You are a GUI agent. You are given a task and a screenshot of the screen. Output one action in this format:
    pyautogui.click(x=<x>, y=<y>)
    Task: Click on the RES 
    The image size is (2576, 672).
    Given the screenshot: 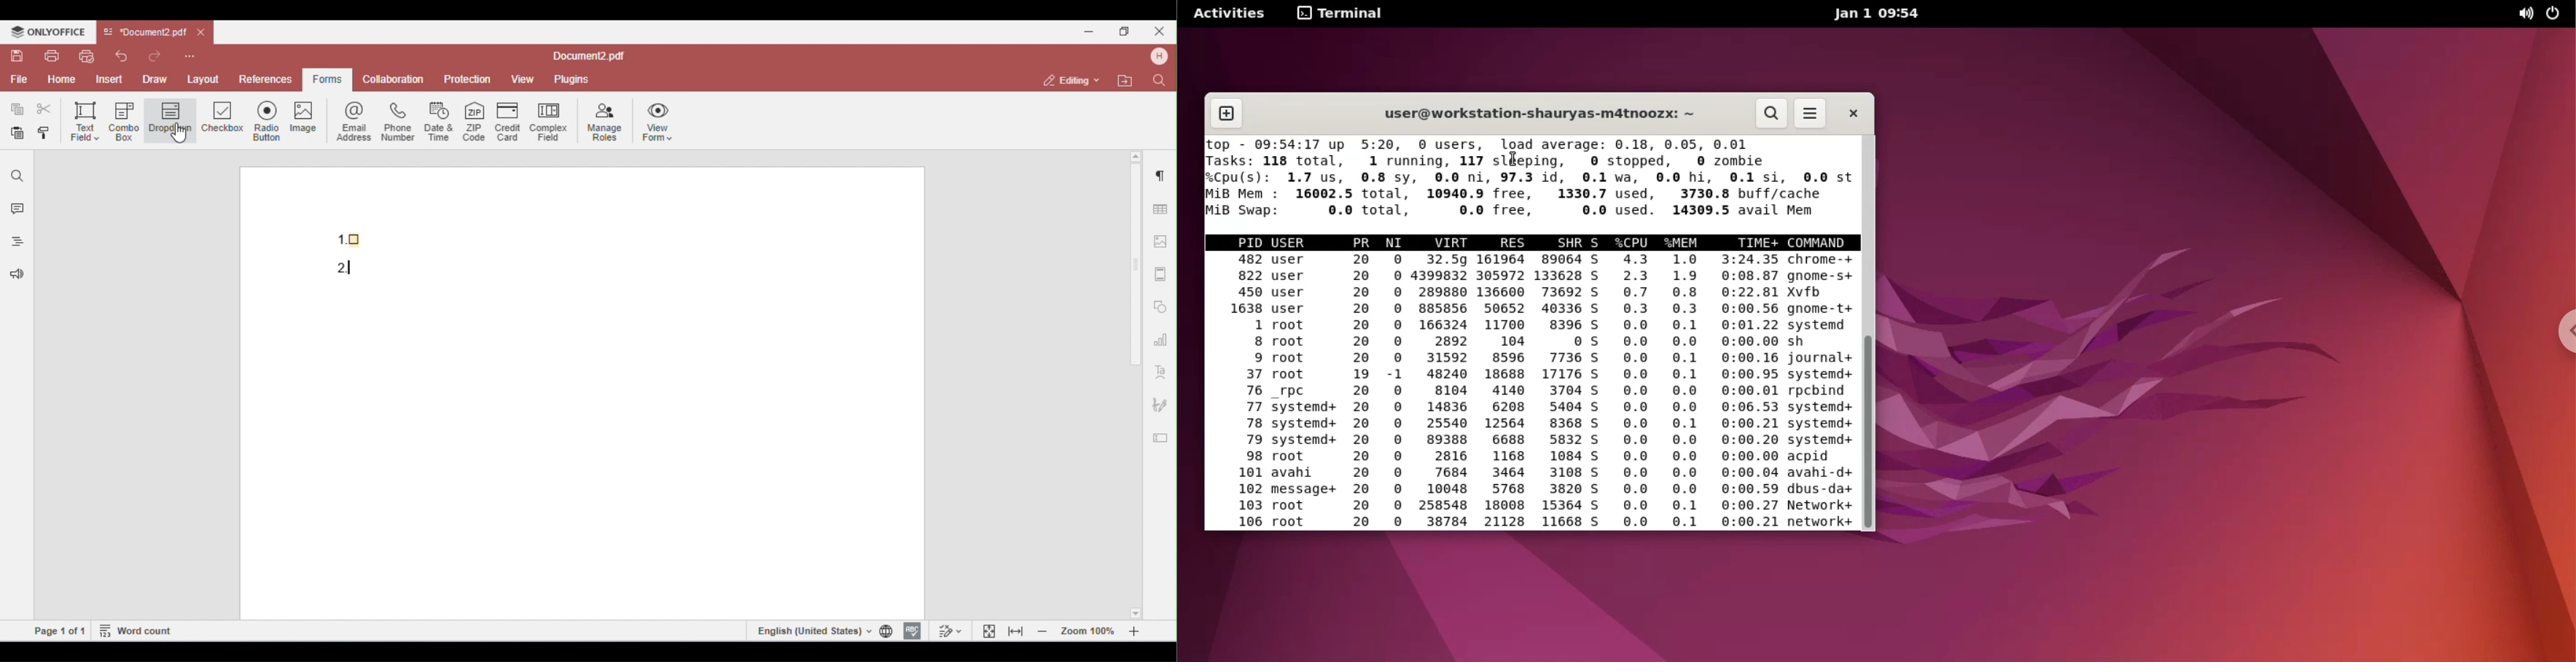 What is the action you would take?
    pyautogui.click(x=1504, y=392)
    